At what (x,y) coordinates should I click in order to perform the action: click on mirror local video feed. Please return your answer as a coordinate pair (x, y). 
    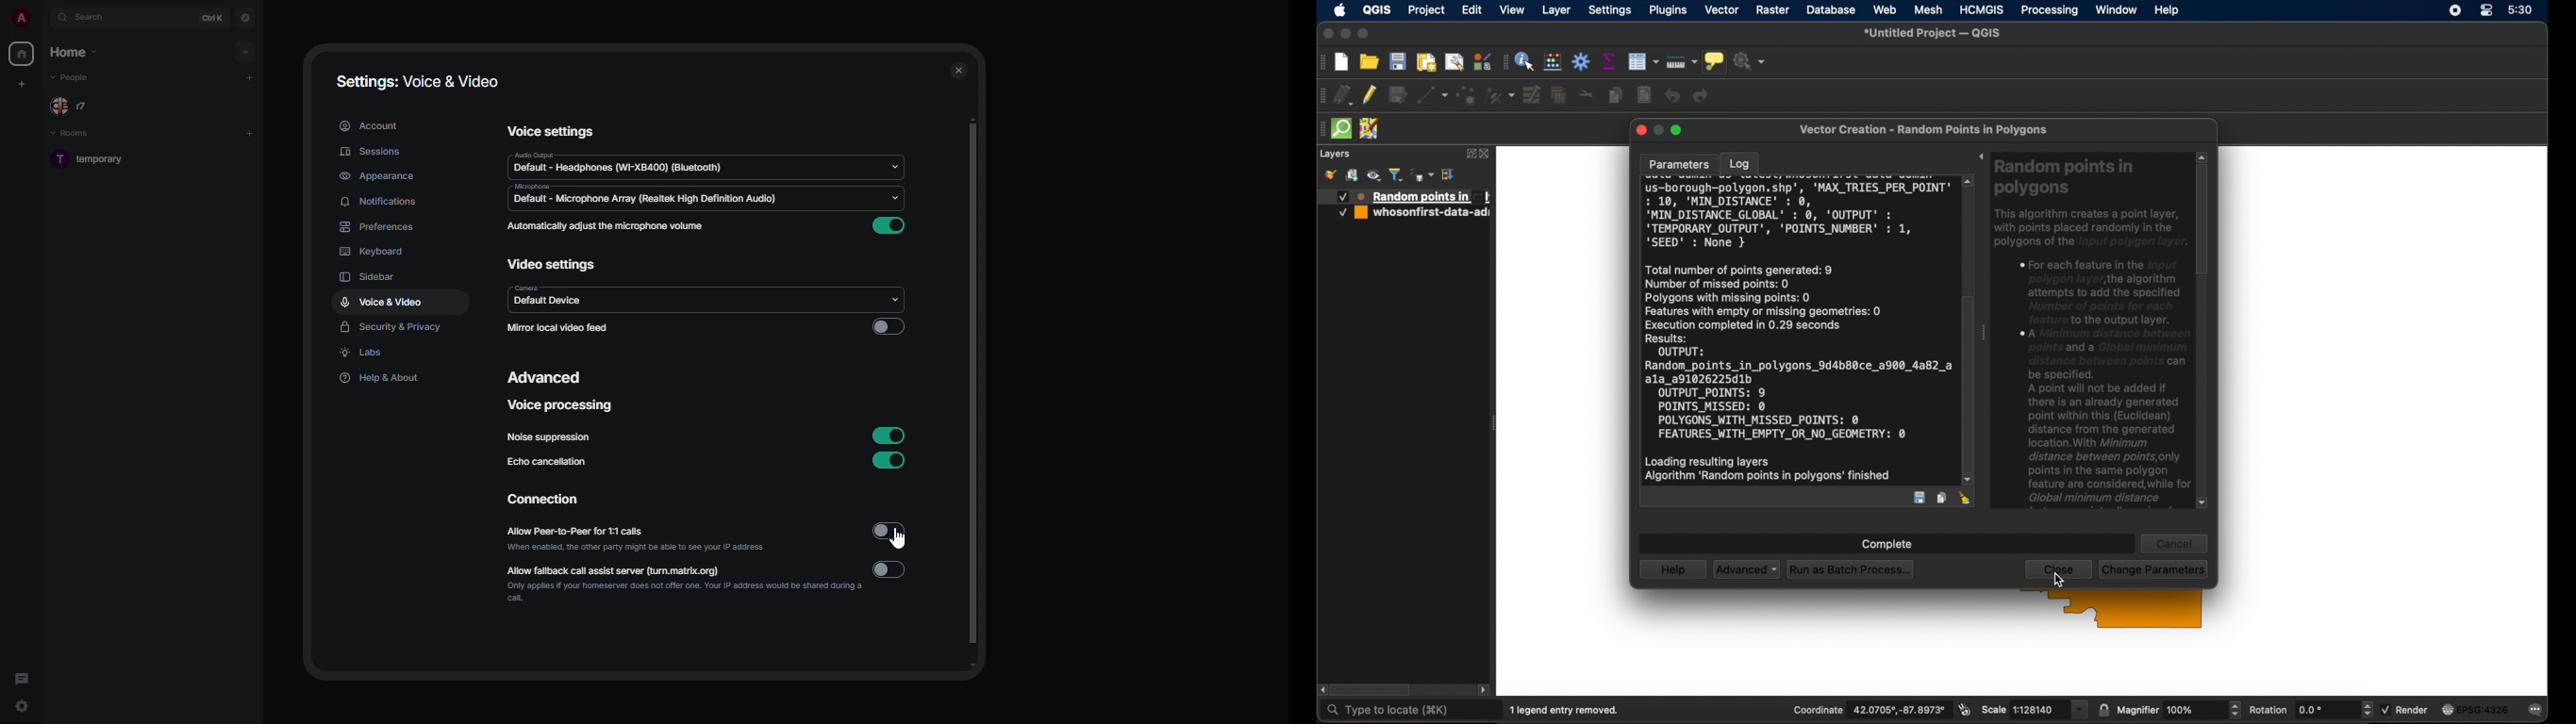
    Looking at the image, I should click on (561, 327).